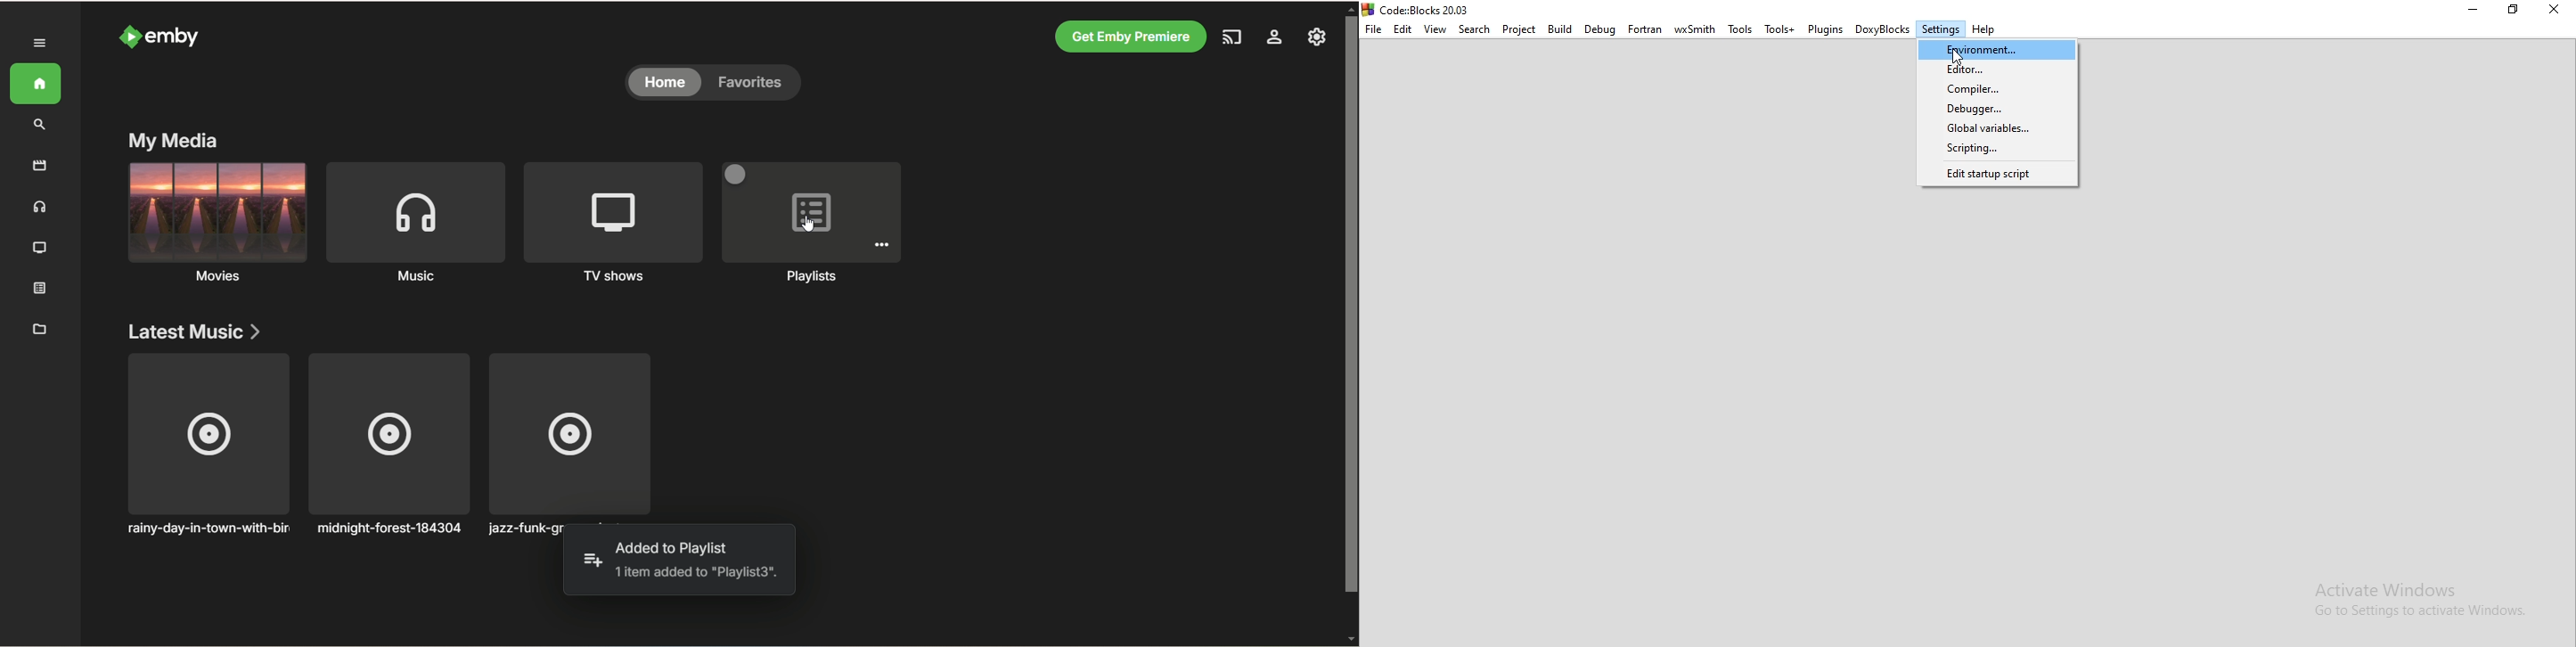 This screenshot has height=672, width=2576. I want to click on Editior, so click(1999, 69).